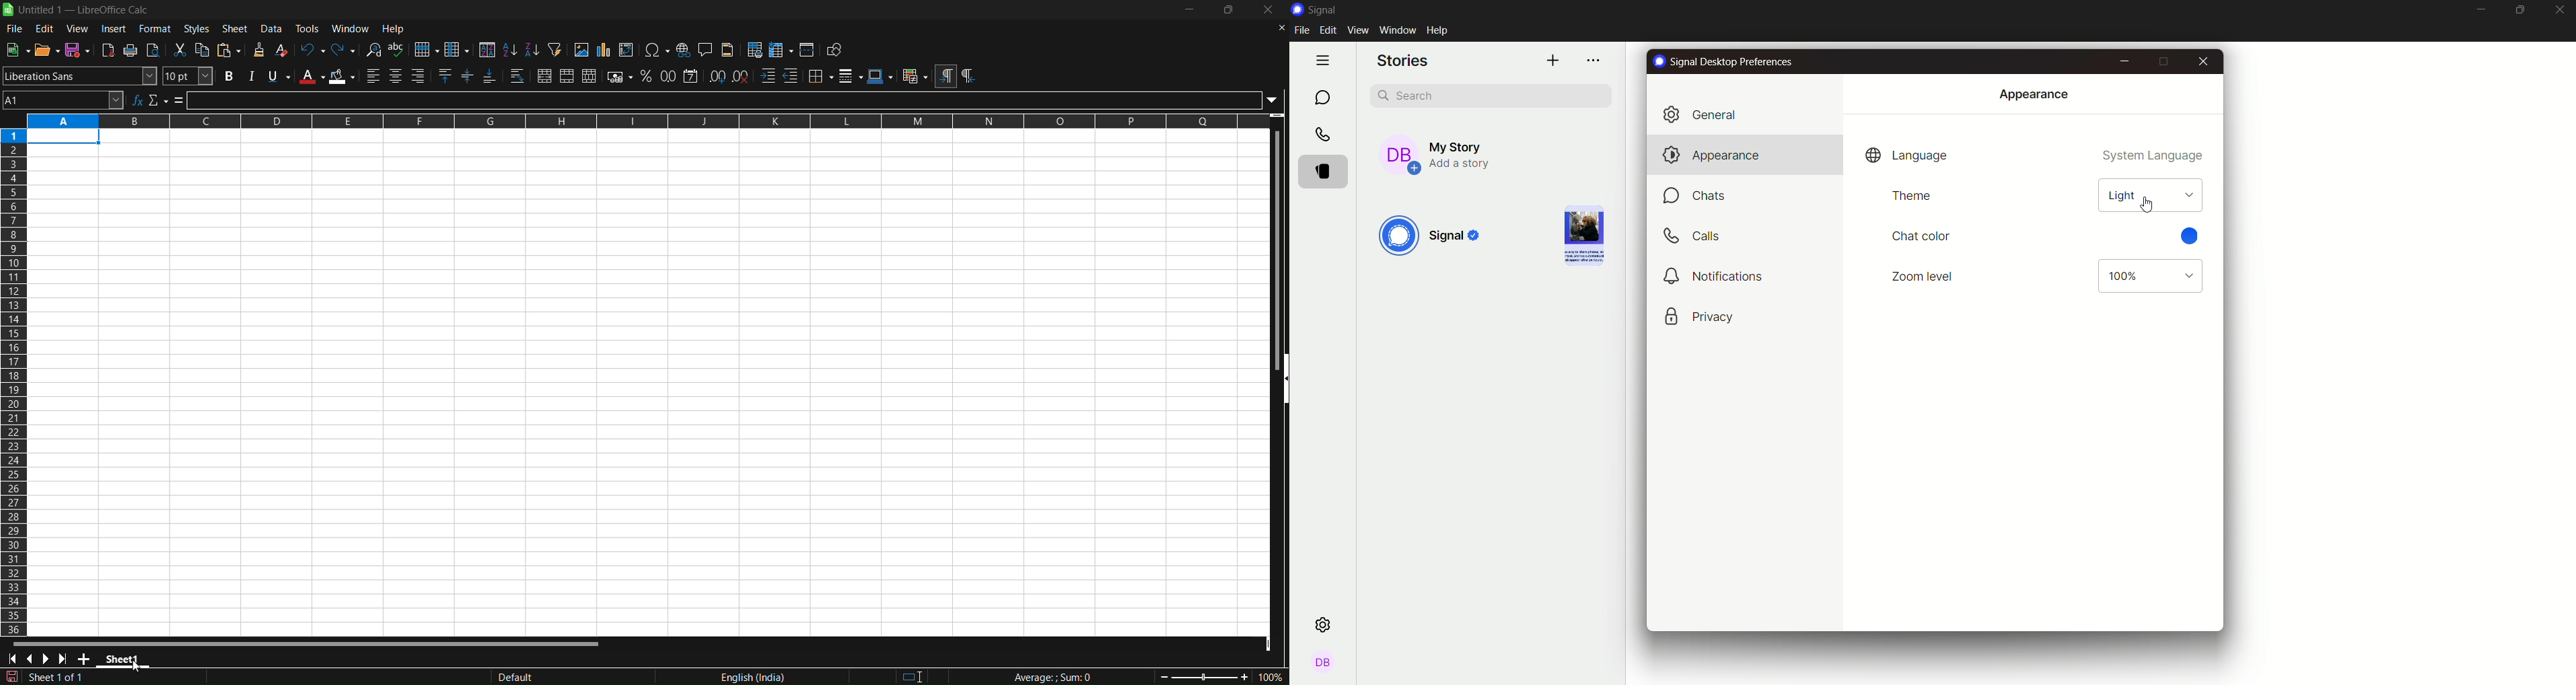 The width and height of the screenshot is (2576, 700). What do you see at coordinates (397, 50) in the screenshot?
I see `spelling` at bounding box center [397, 50].